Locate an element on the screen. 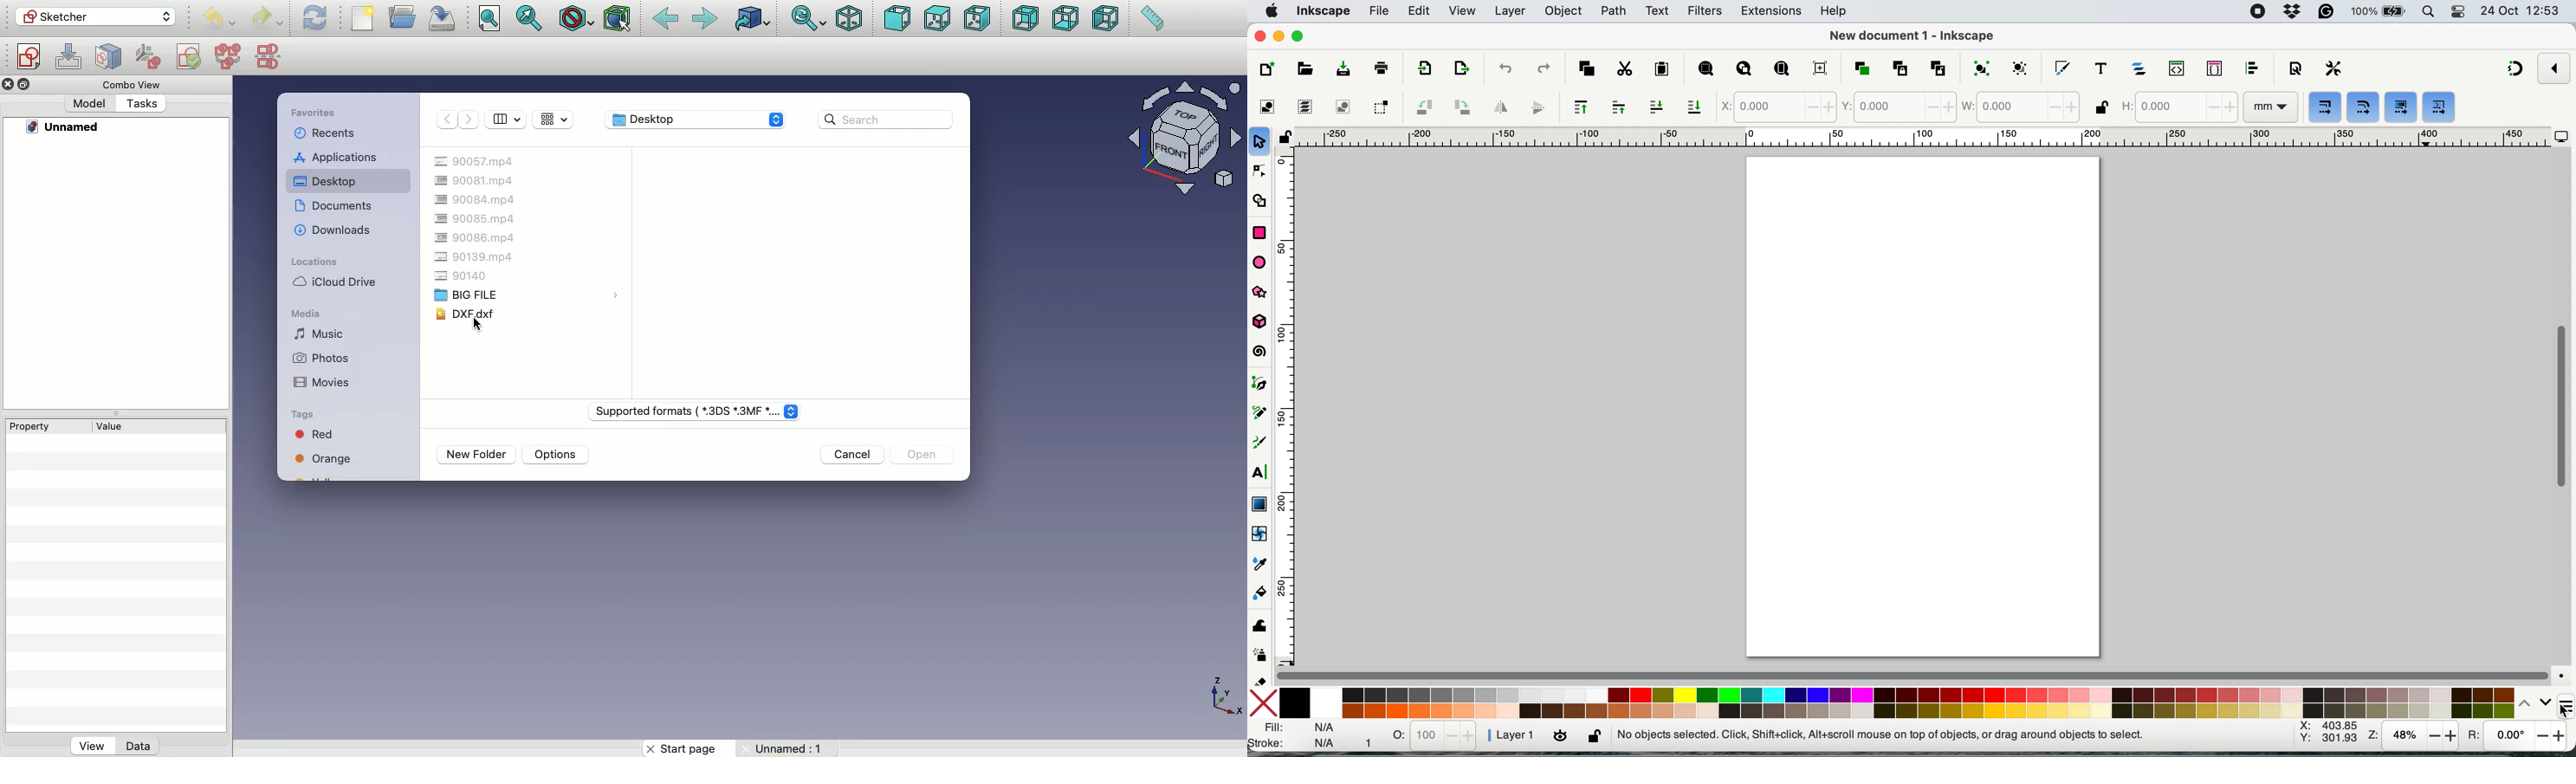 The height and width of the screenshot is (784, 2576). Navigator is located at coordinates (1189, 142).